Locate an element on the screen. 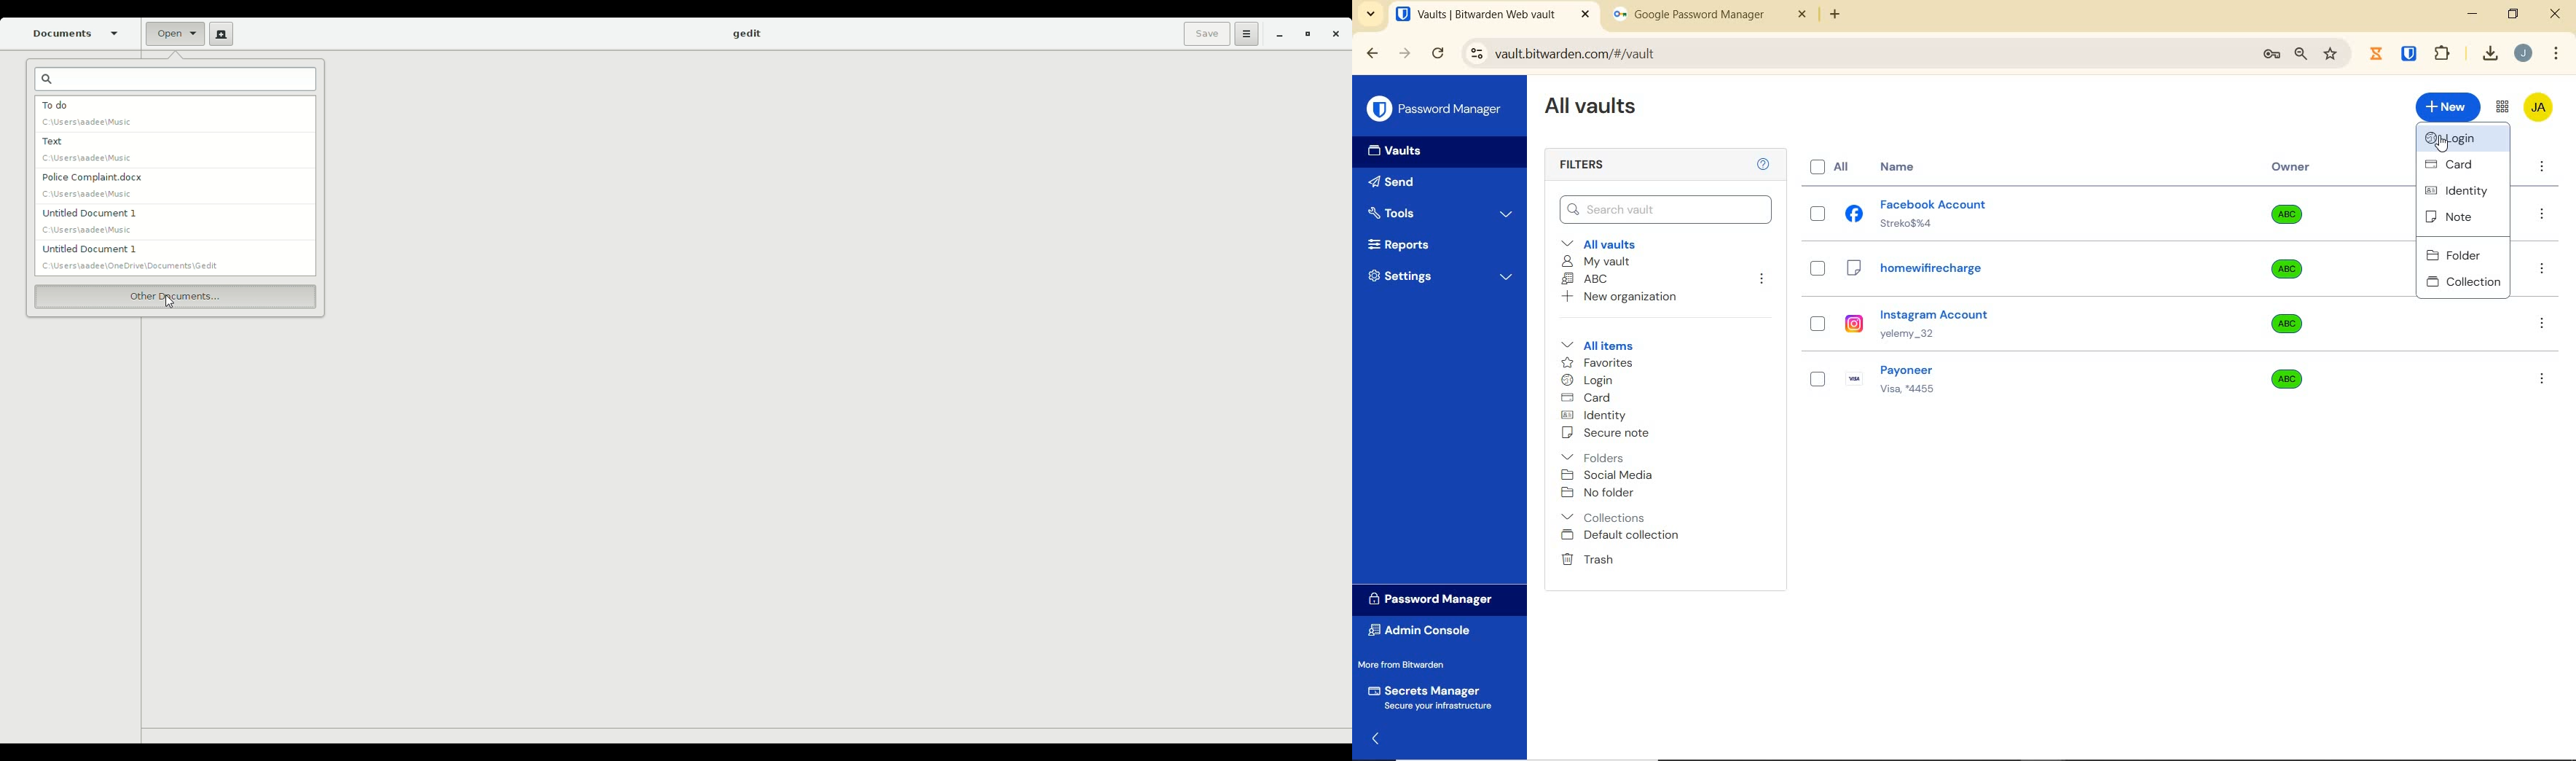 This screenshot has width=2576, height=784. login is located at coordinates (1587, 381).